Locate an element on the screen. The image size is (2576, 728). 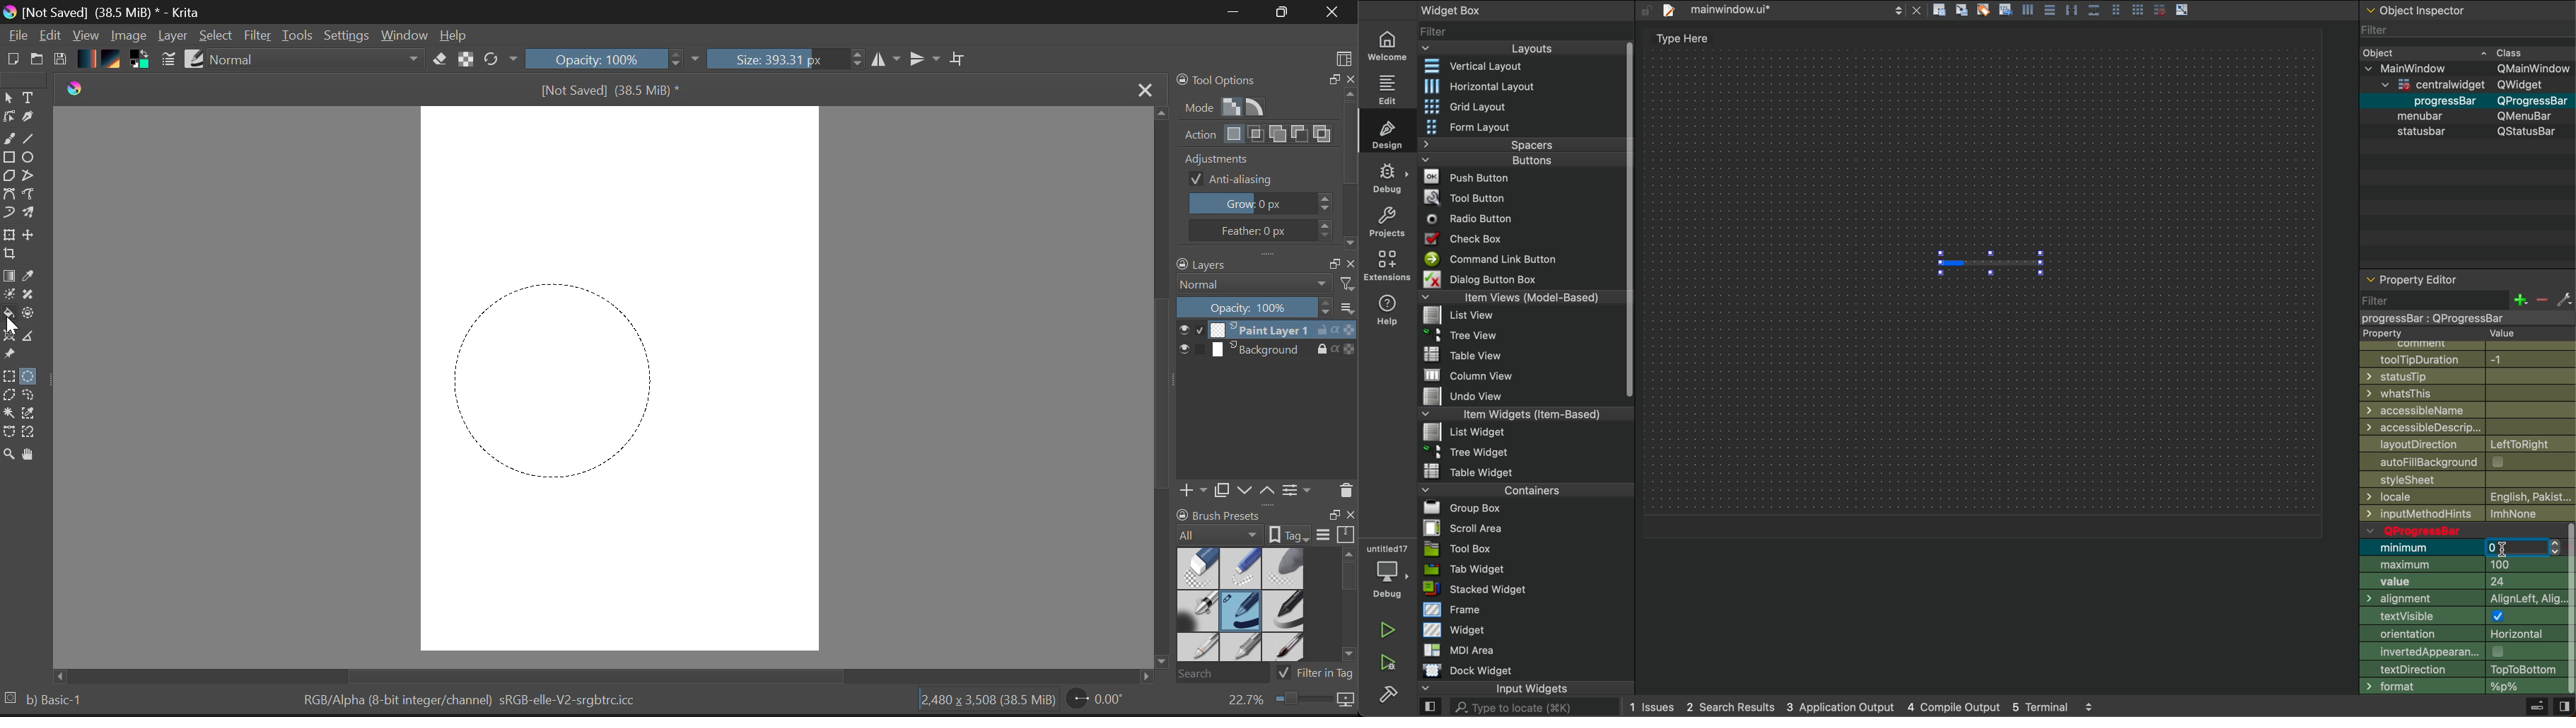
Color Information is located at coordinates (474, 701).